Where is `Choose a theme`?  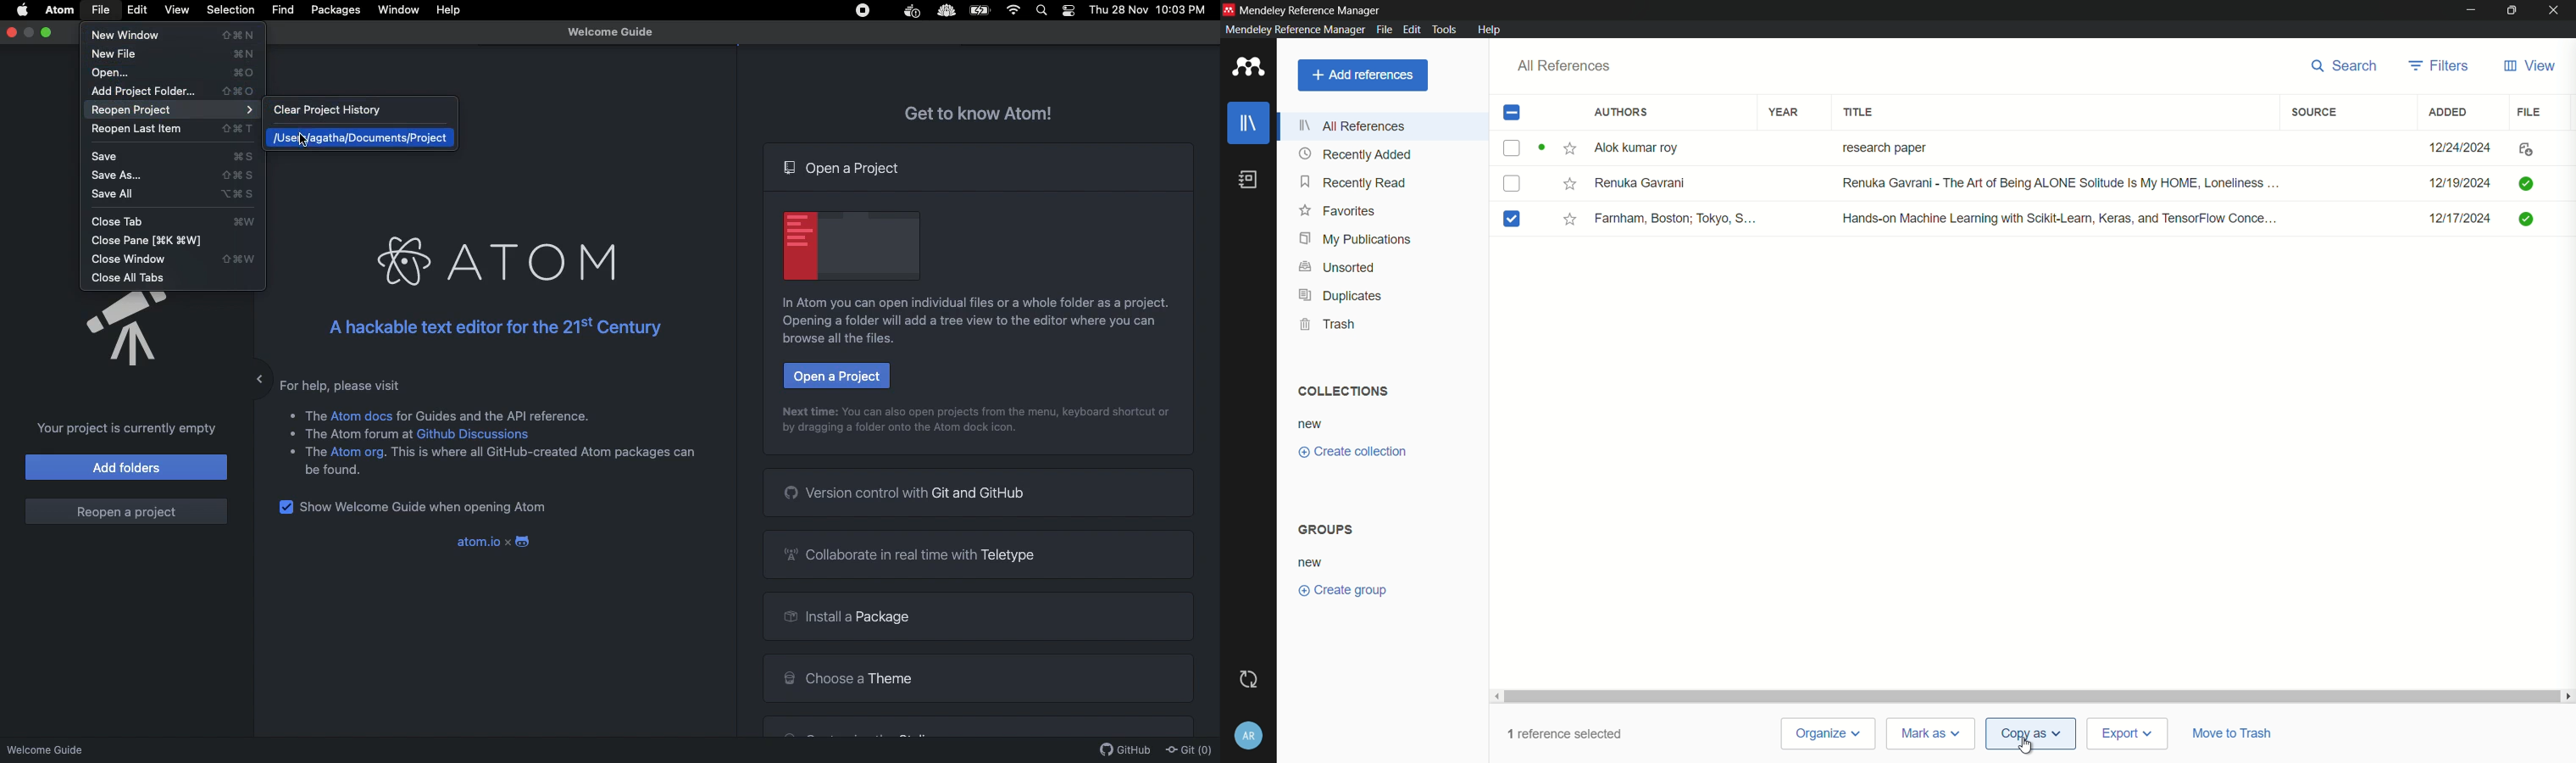 Choose a theme is located at coordinates (847, 676).